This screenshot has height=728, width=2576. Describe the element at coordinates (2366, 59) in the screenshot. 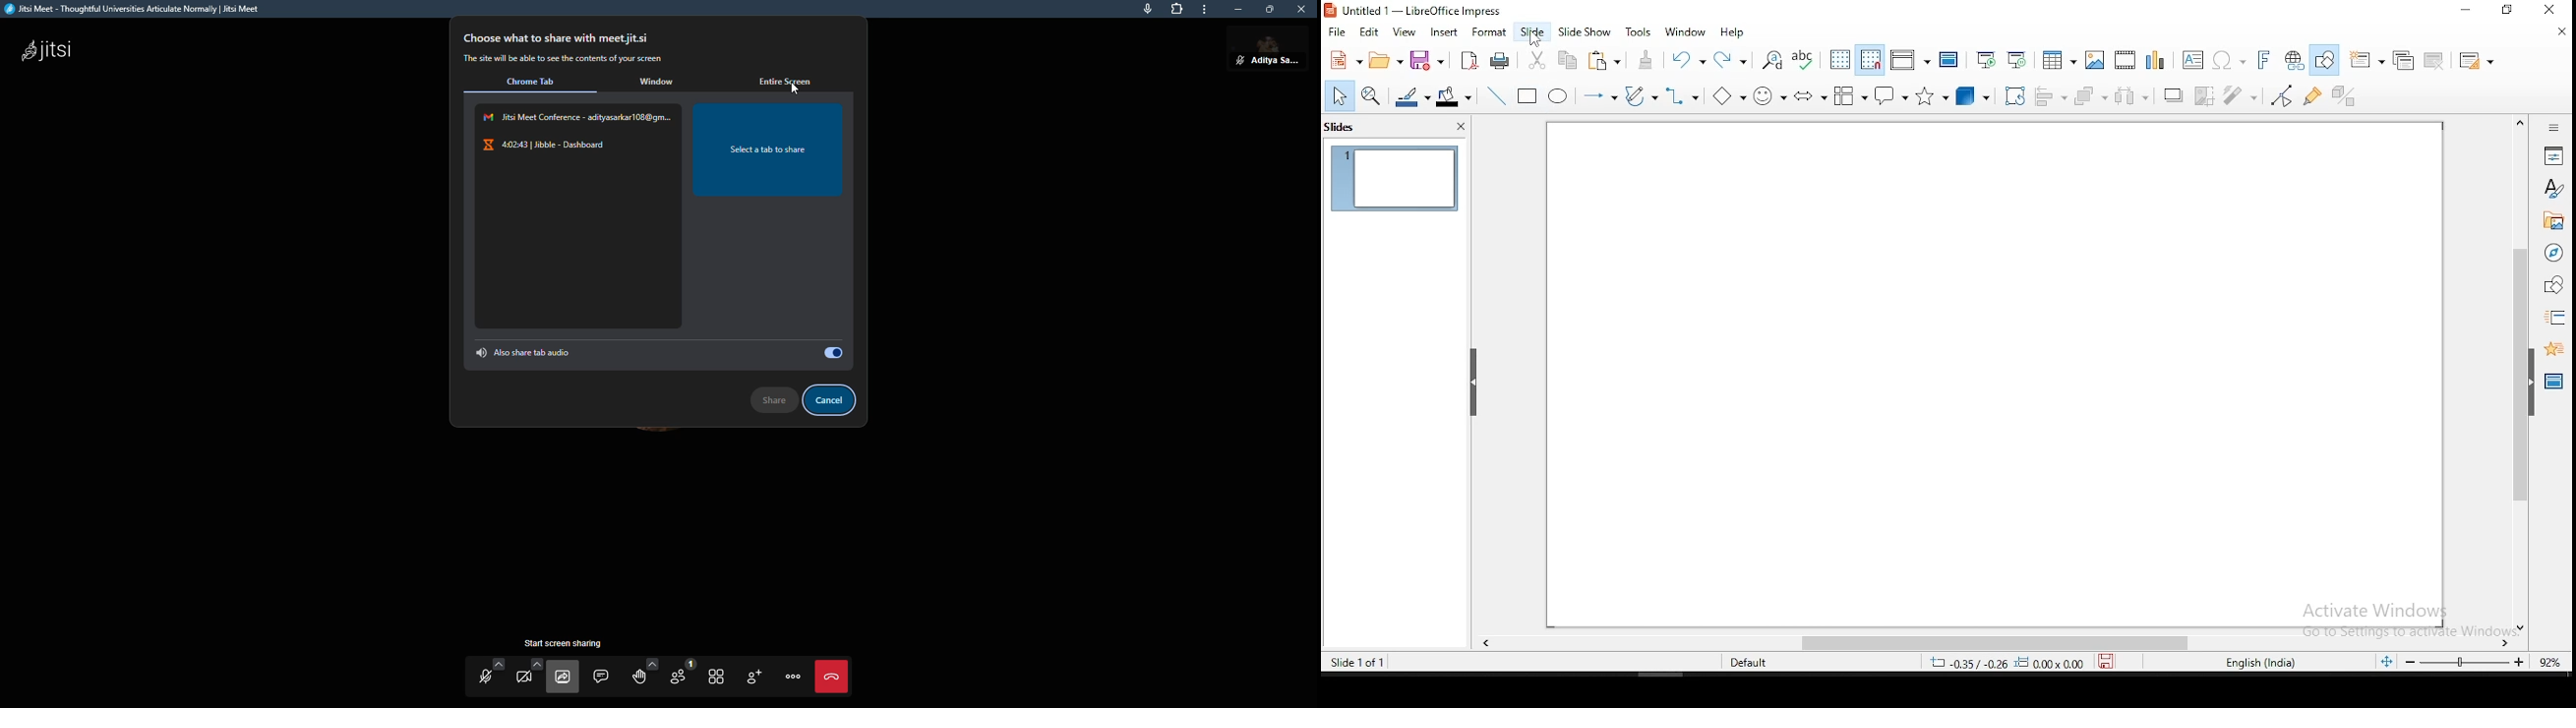

I see `new slide` at that location.